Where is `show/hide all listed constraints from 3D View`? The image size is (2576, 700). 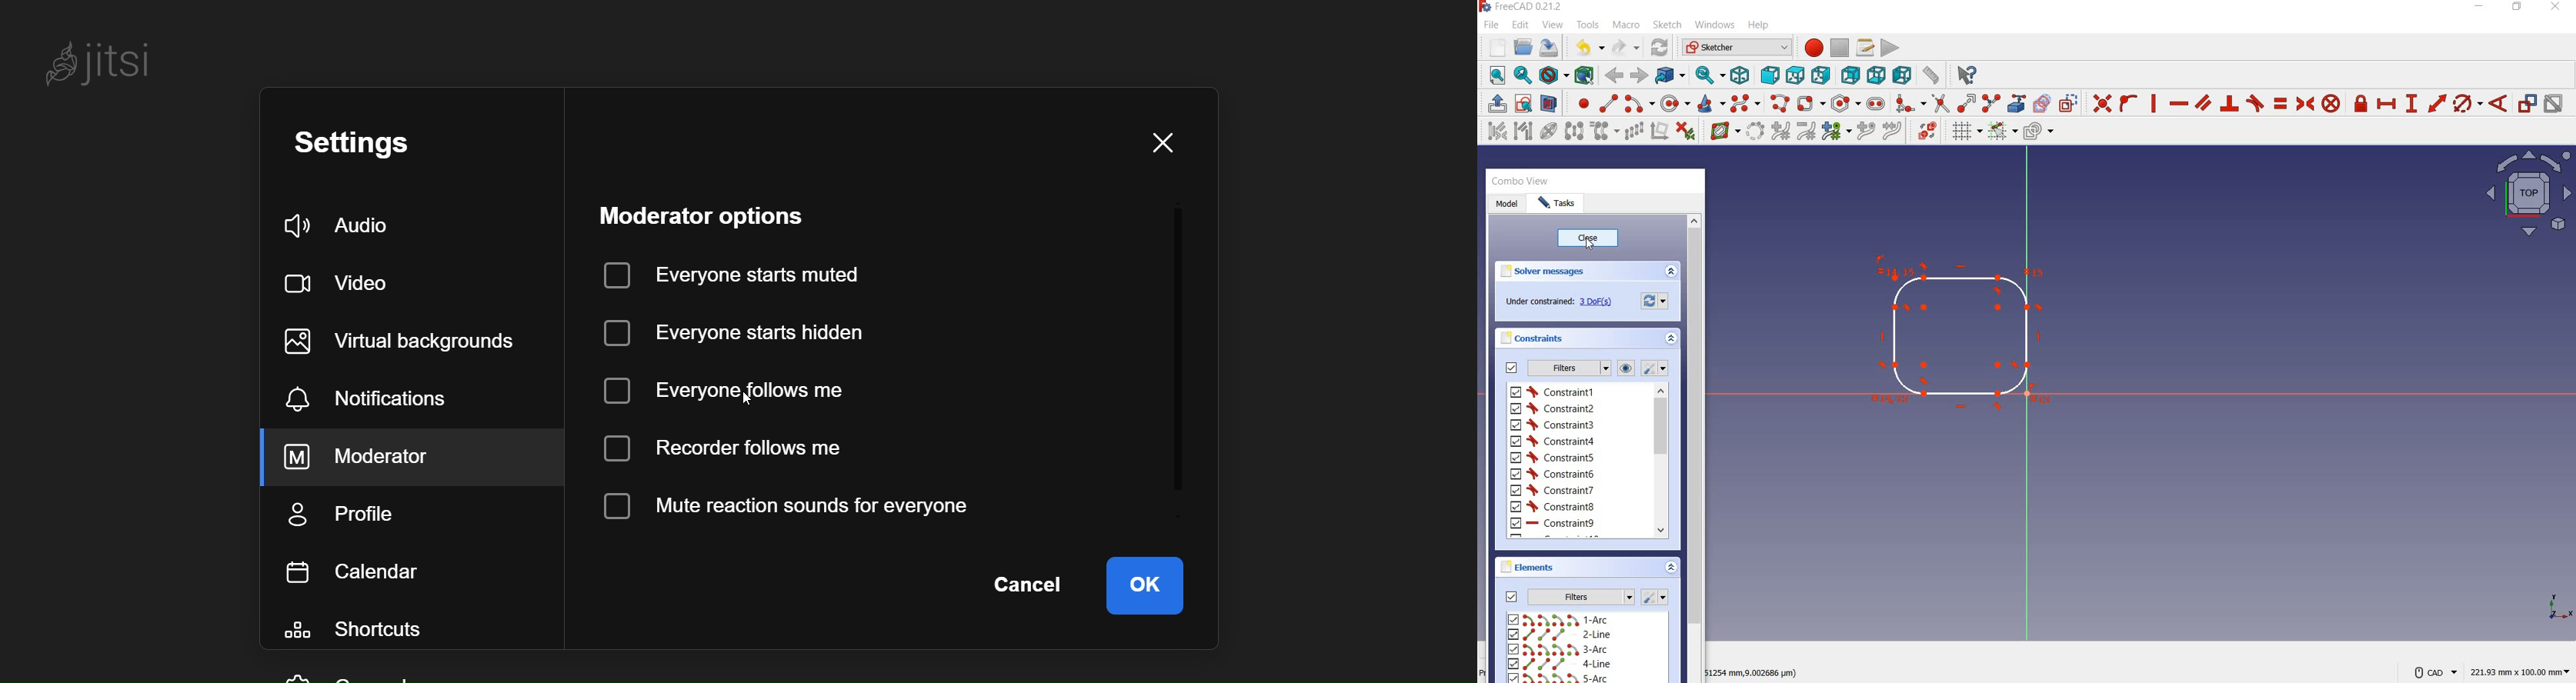 show/hide all listed constraints from 3D View is located at coordinates (1626, 368).